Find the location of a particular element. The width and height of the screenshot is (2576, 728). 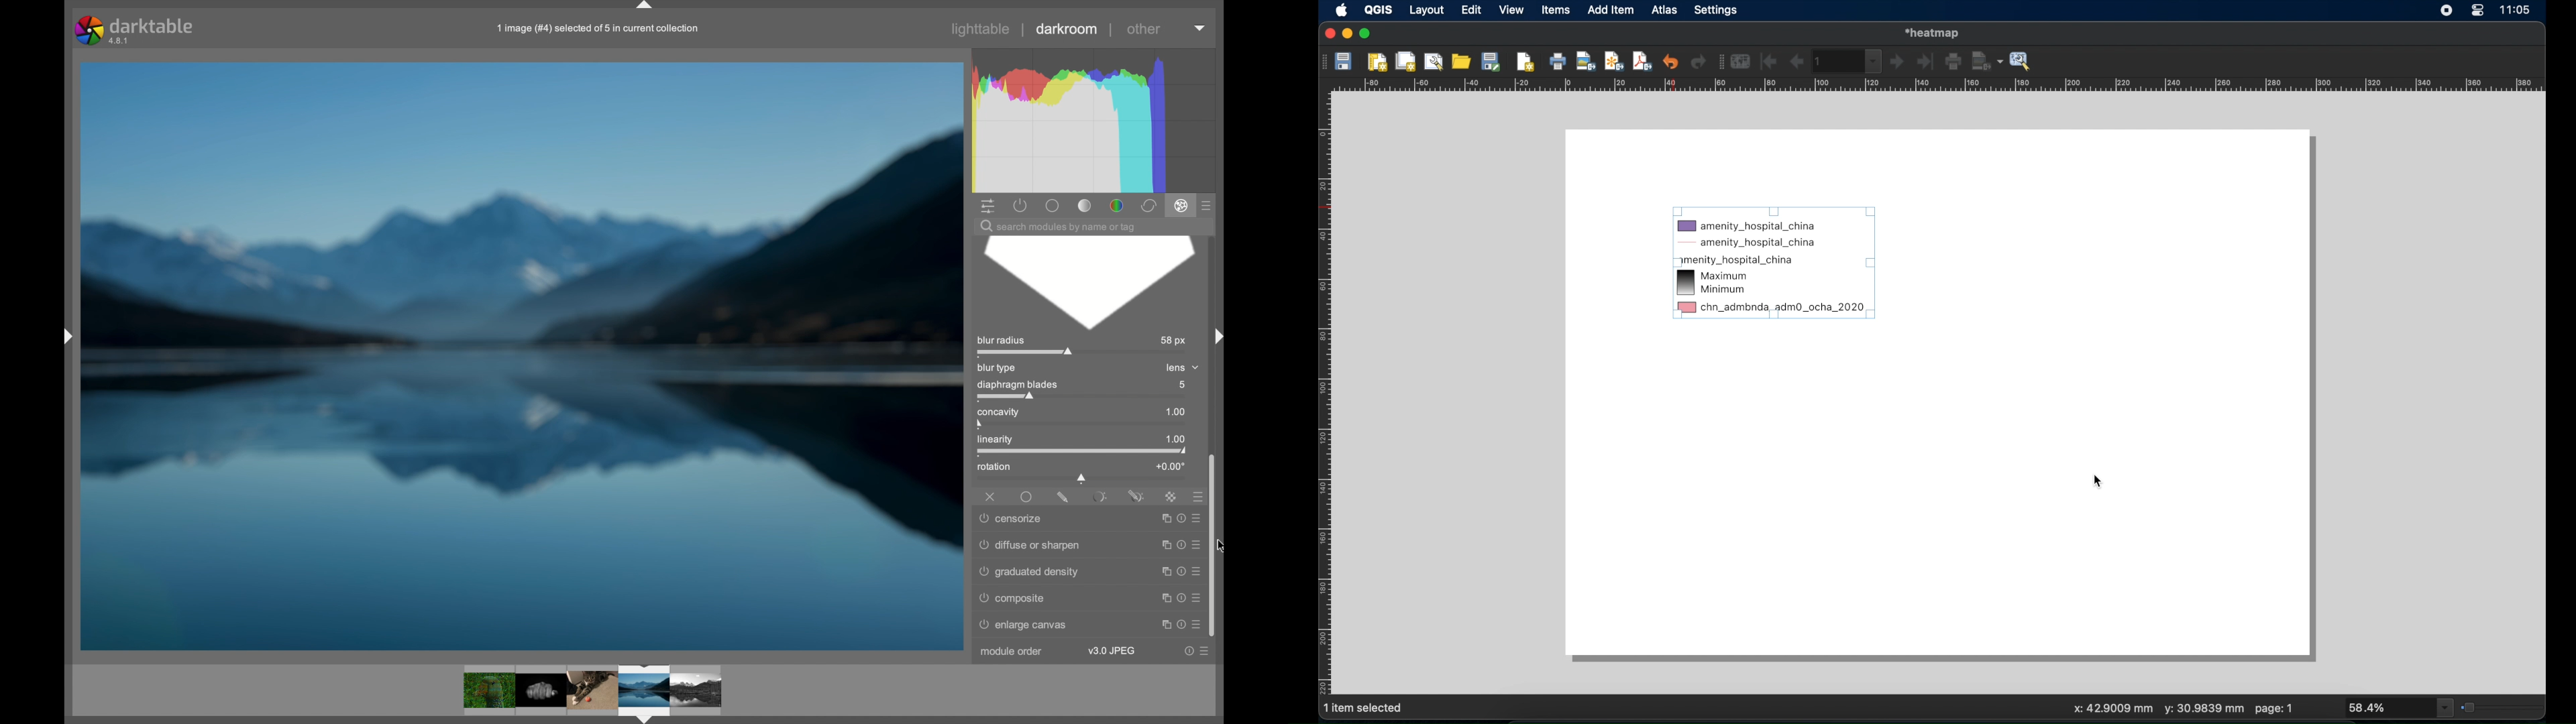

x: mm is located at coordinates (2109, 710).